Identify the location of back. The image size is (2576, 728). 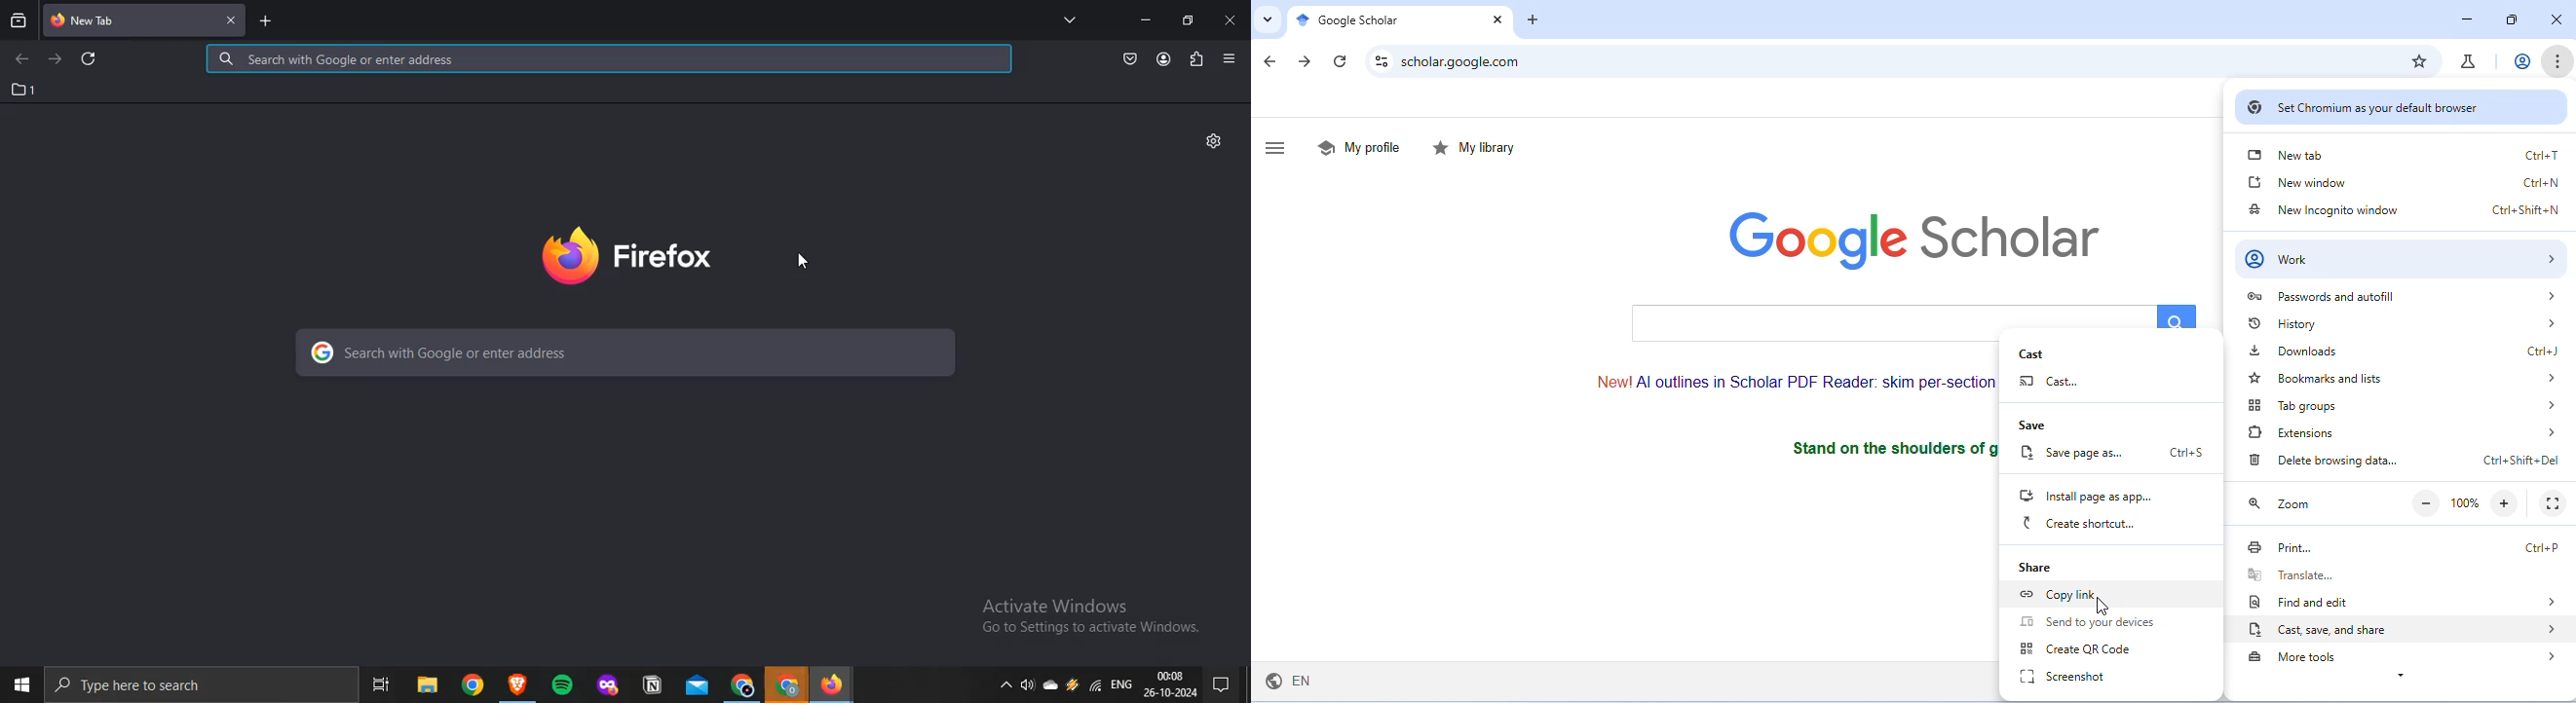
(21, 59).